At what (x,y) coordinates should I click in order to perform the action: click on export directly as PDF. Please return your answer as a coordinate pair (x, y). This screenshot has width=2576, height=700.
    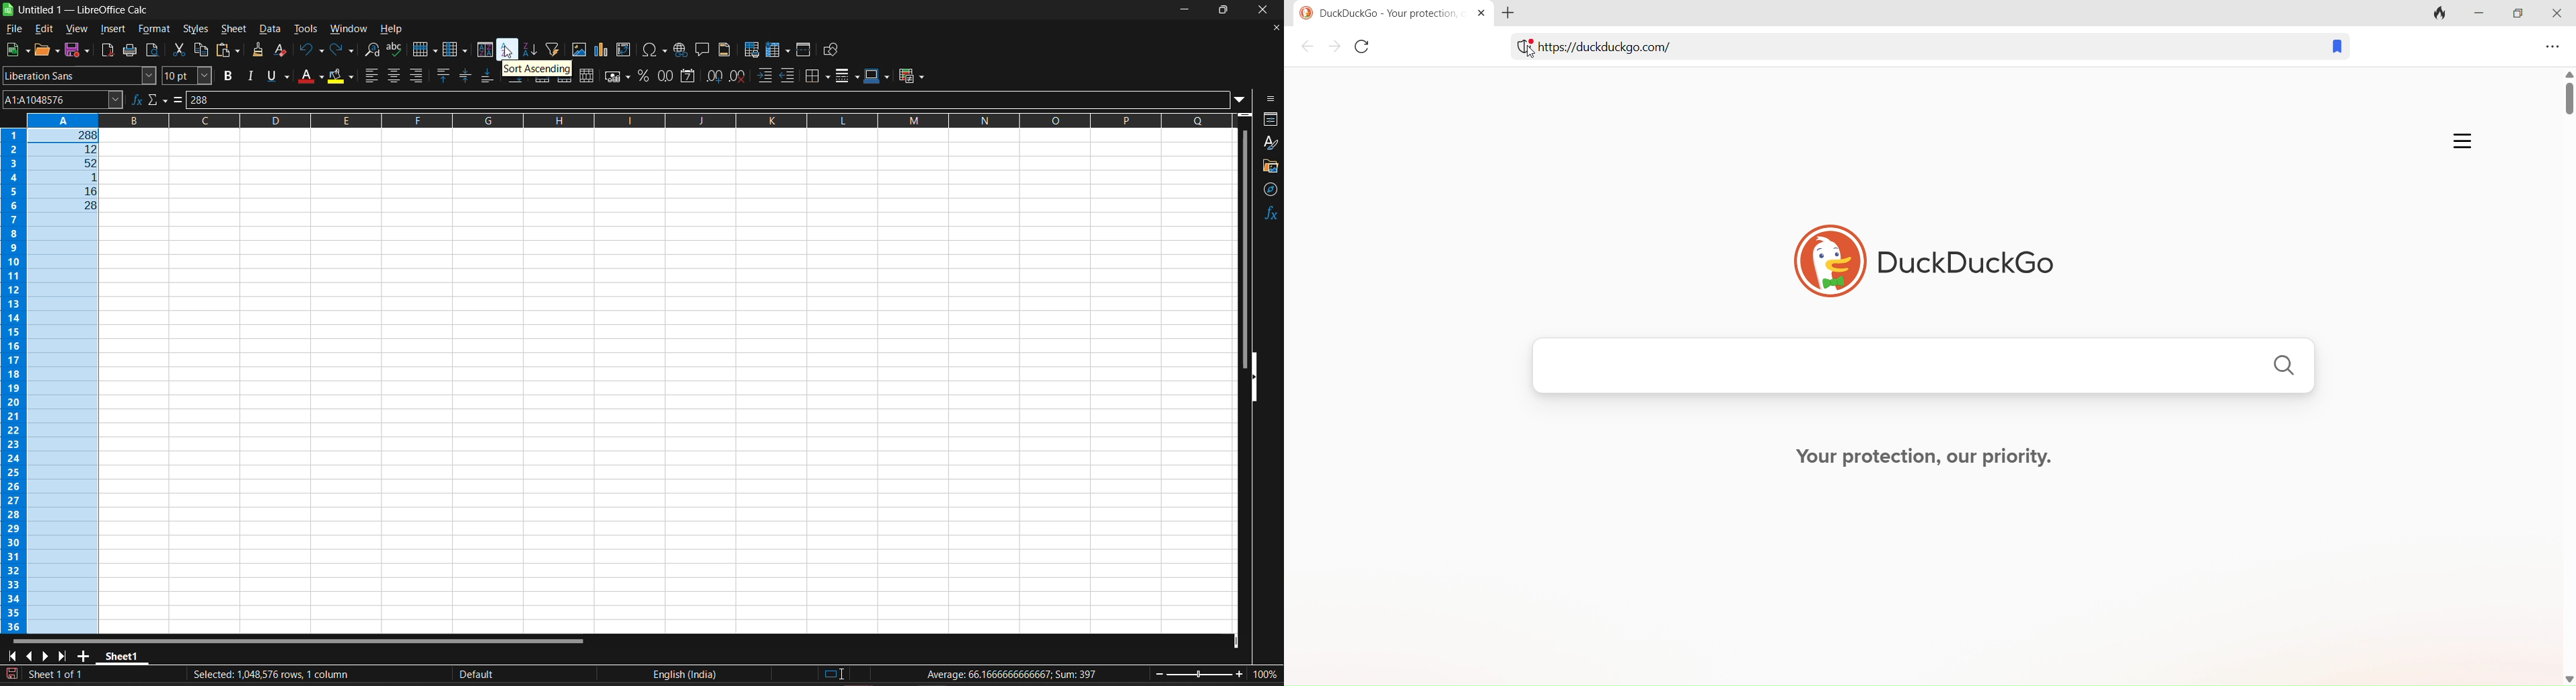
    Looking at the image, I should click on (107, 52).